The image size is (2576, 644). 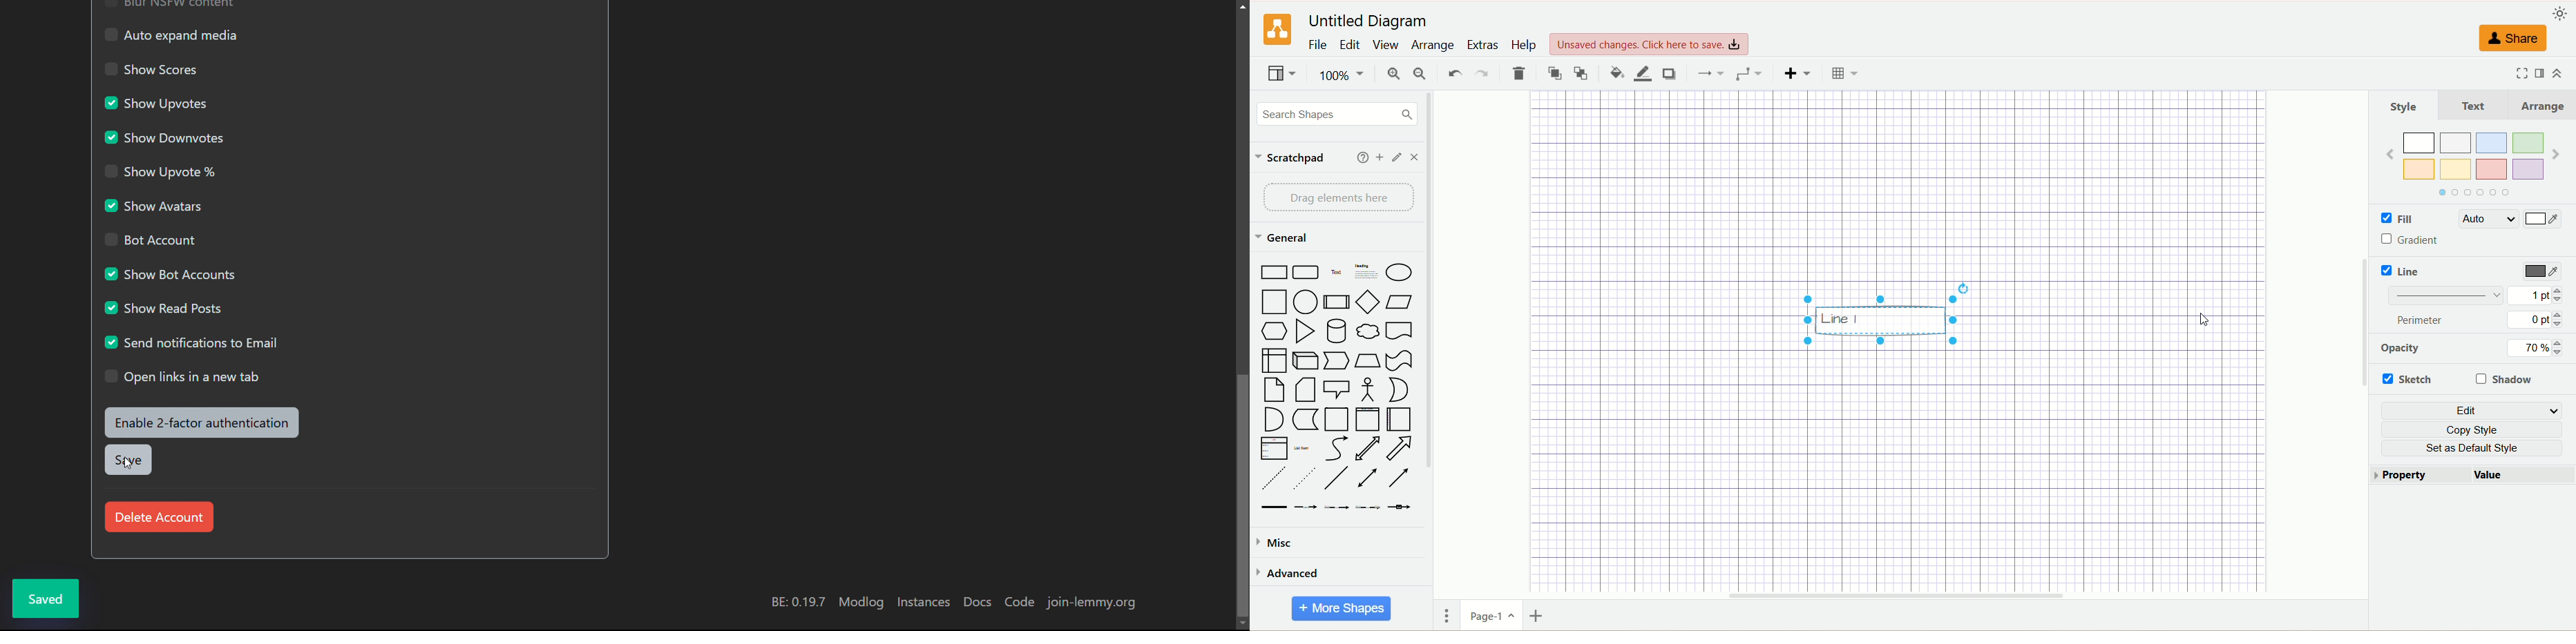 What do you see at coordinates (1305, 420) in the screenshot?
I see `Data storage` at bounding box center [1305, 420].